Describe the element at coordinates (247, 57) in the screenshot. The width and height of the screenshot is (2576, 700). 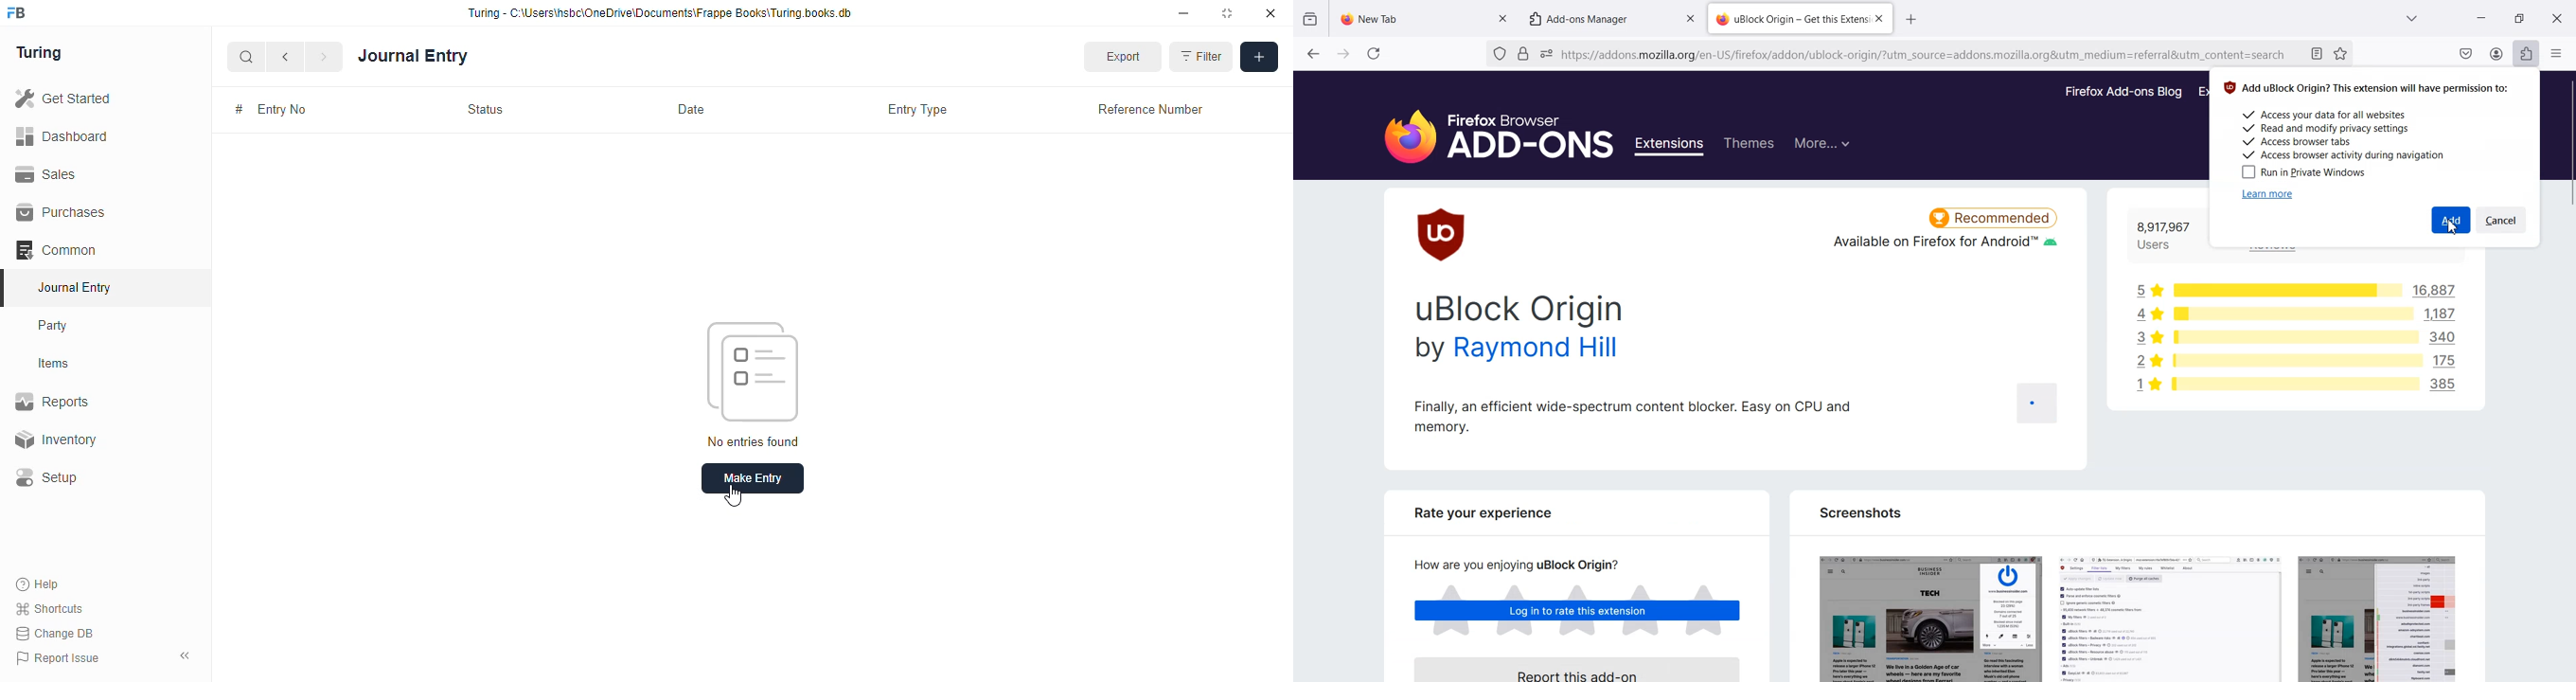
I see `search` at that location.